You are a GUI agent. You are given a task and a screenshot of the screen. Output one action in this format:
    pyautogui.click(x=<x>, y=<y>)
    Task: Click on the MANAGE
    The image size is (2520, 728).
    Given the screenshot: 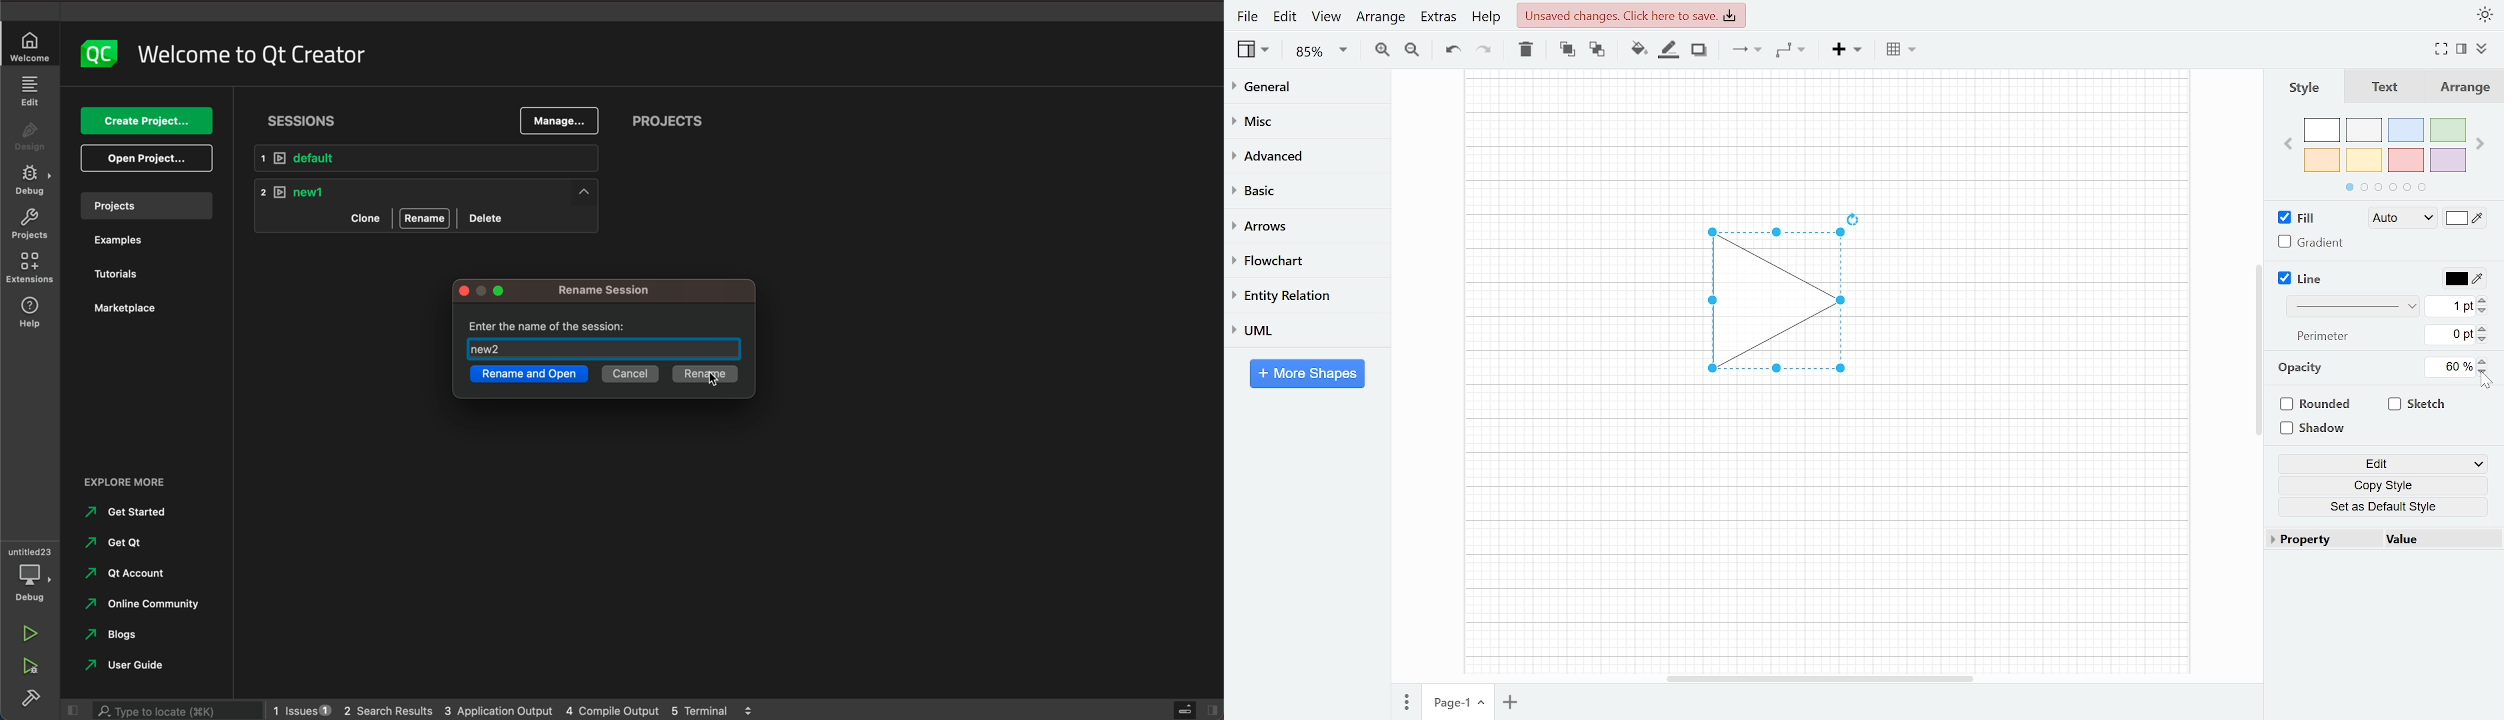 What is the action you would take?
    pyautogui.click(x=558, y=122)
    